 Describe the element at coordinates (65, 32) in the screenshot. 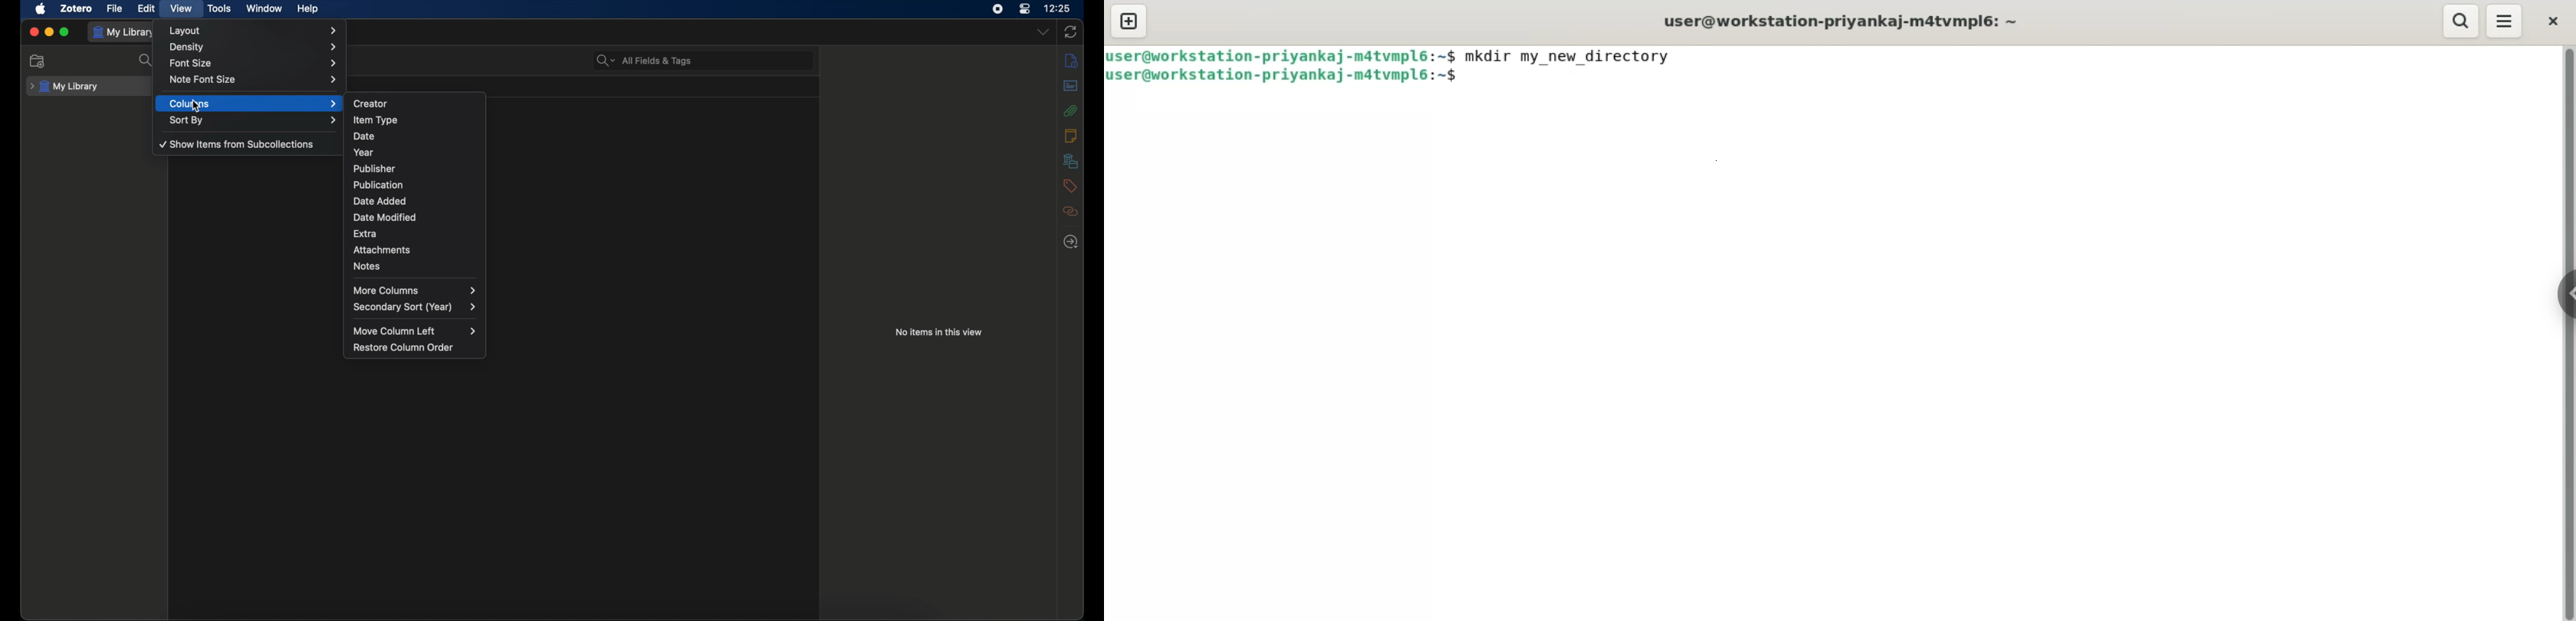

I see `maximize` at that location.